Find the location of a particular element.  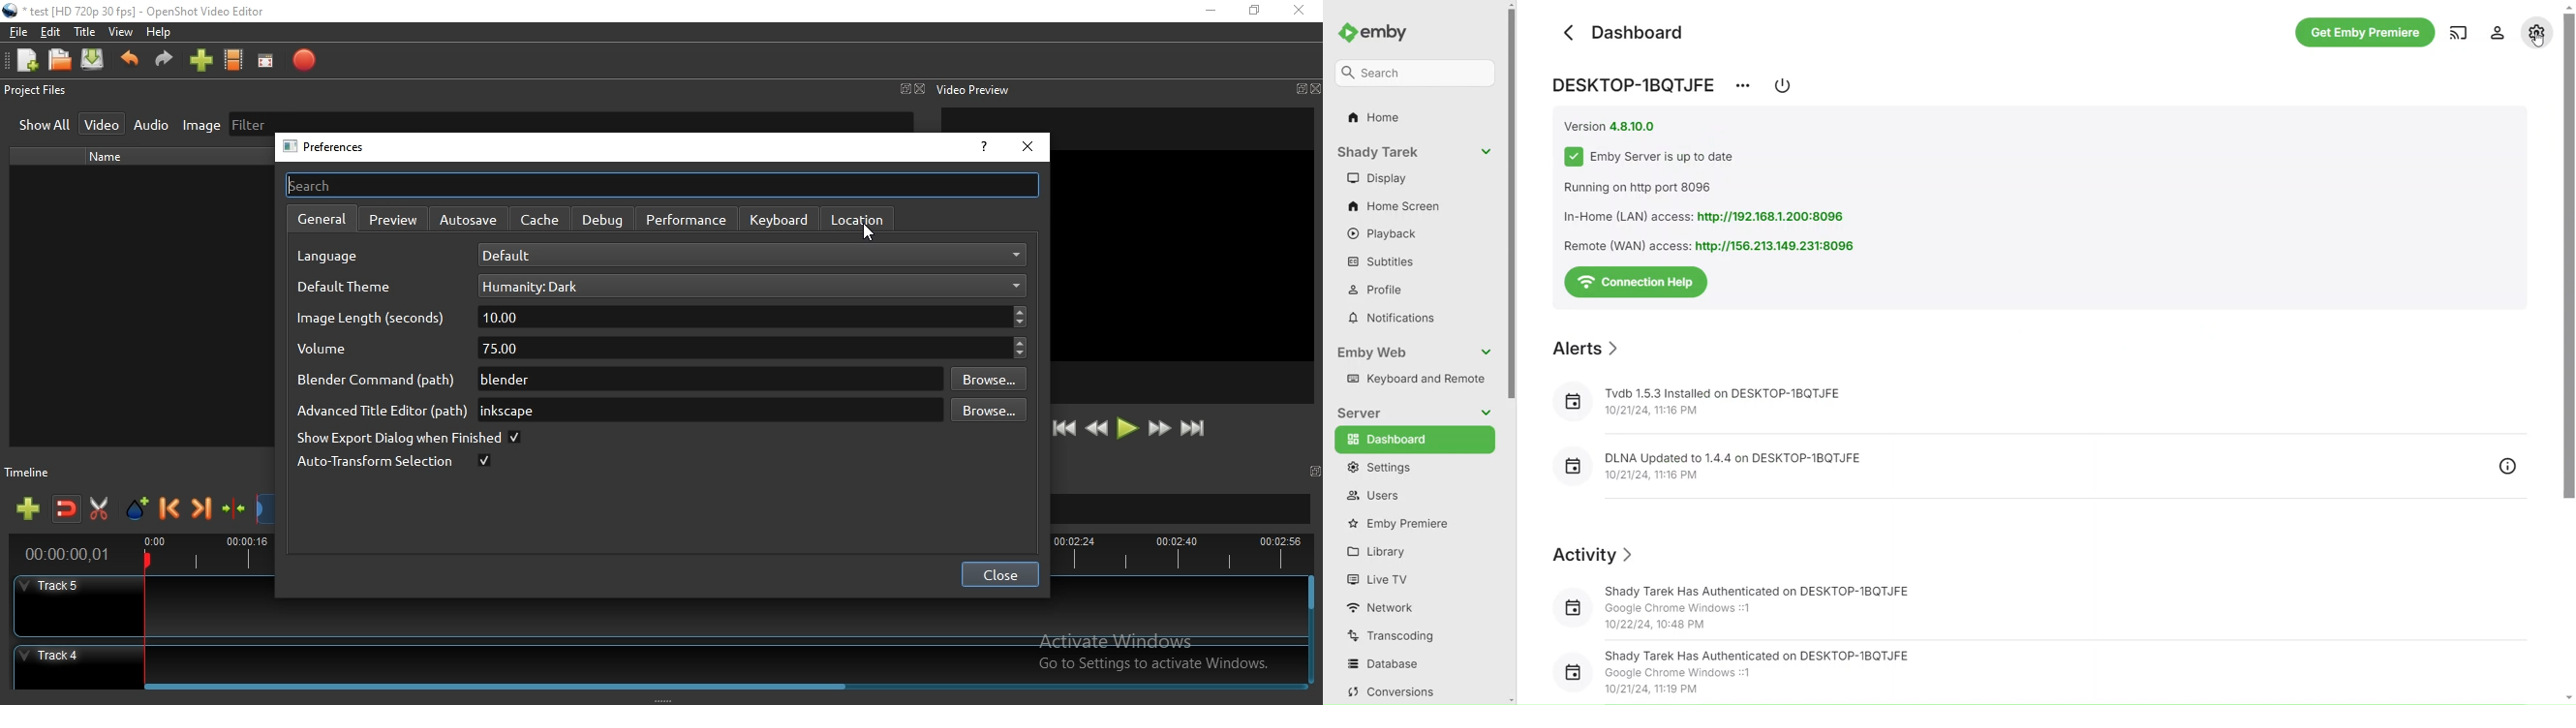

Network is located at coordinates (1378, 607).